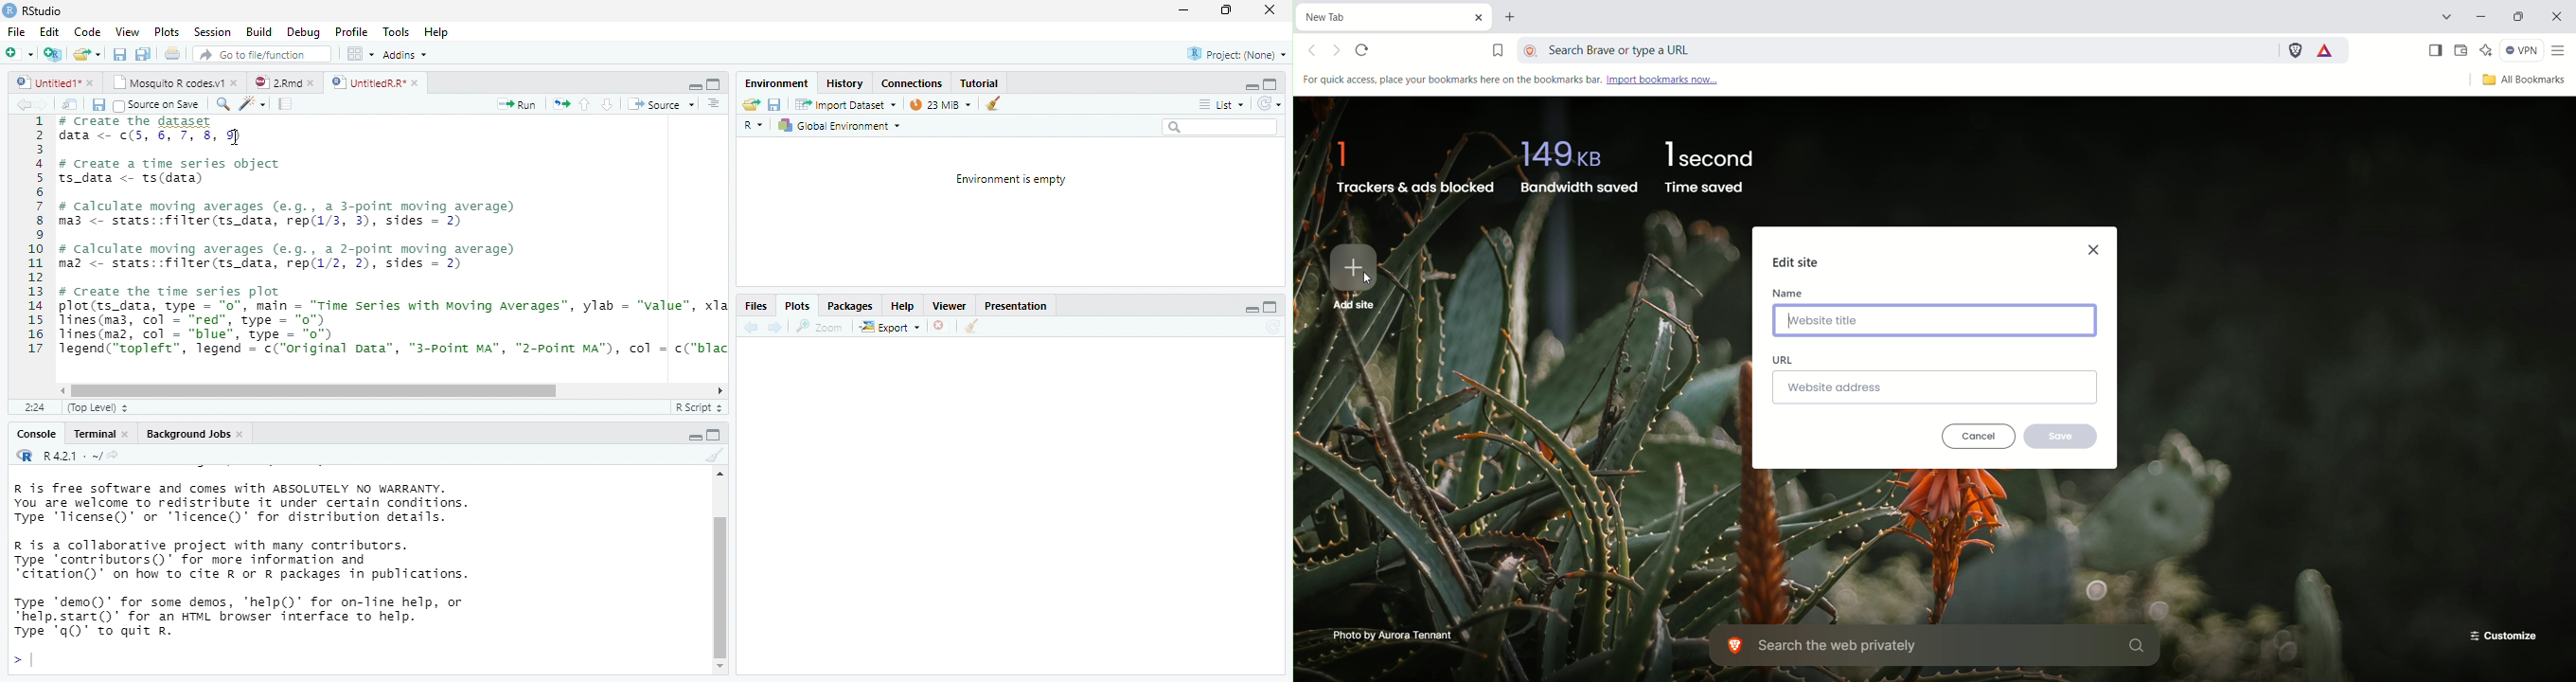  What do you see at coordinates (94, 434) in the screenshot?
I see `Terminal` at bounding box center [94, 434].